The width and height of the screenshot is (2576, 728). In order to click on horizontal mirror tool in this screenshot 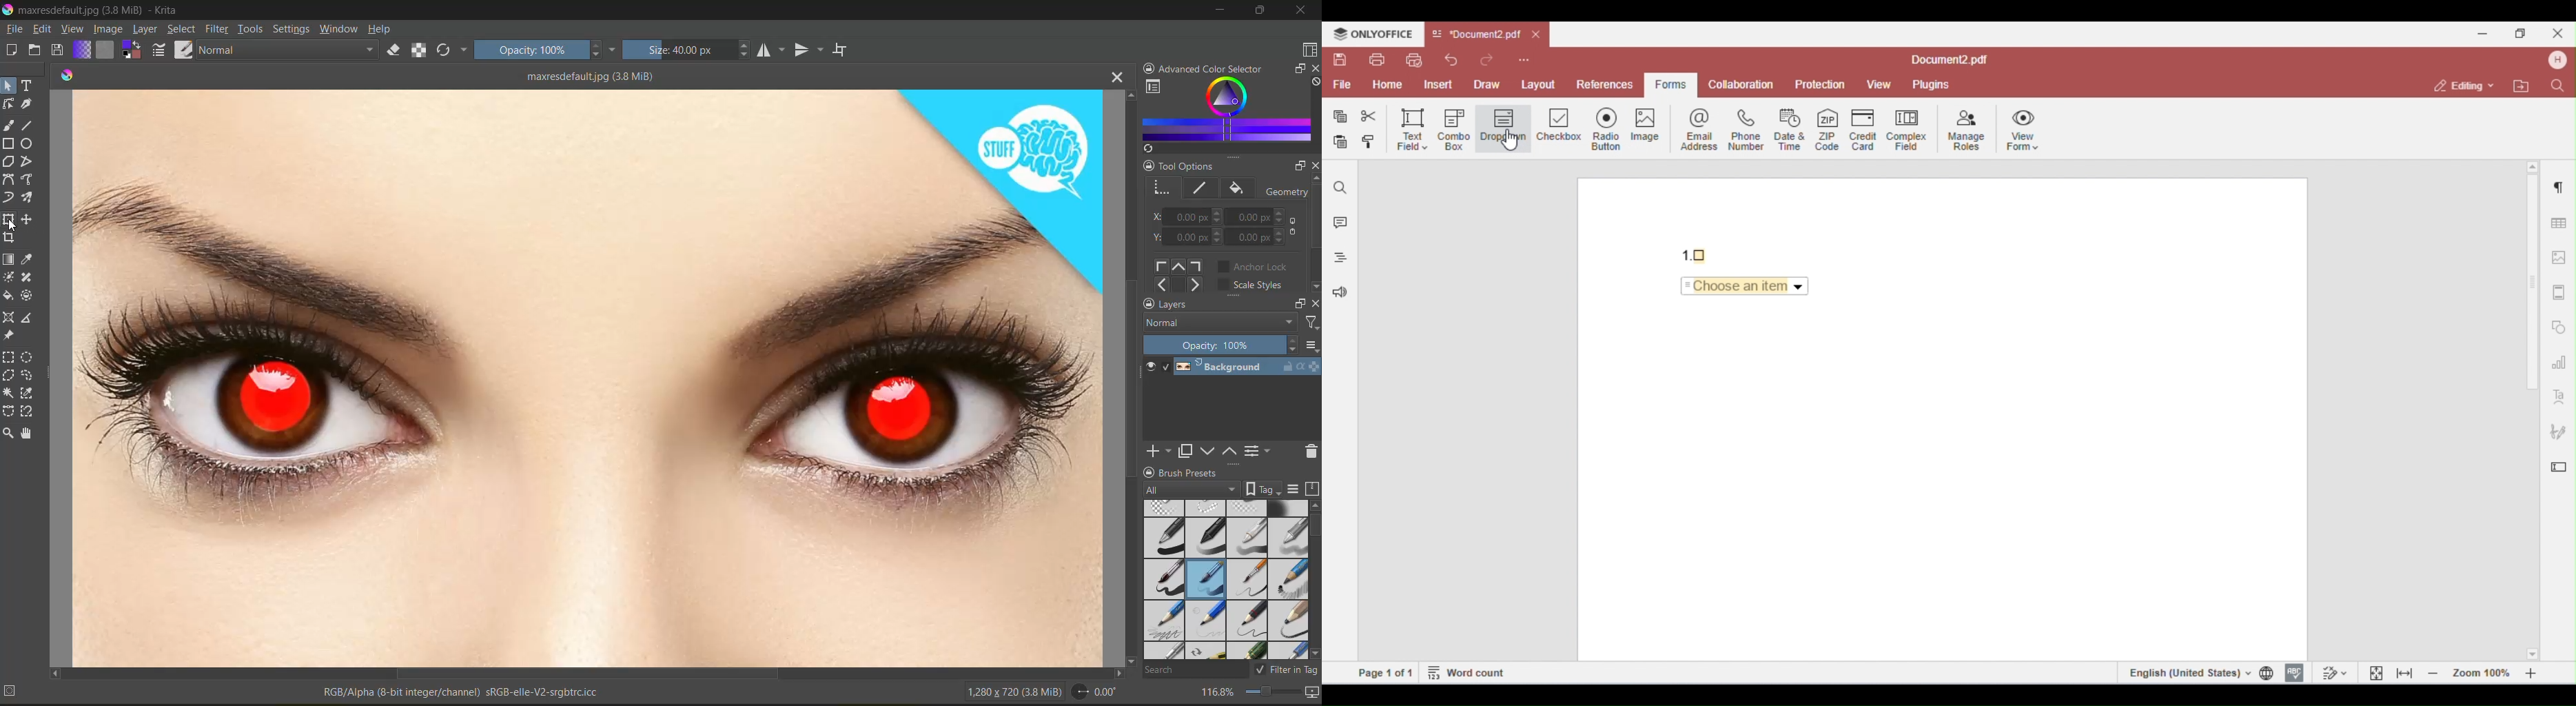, I will do `click(774, 51)`.